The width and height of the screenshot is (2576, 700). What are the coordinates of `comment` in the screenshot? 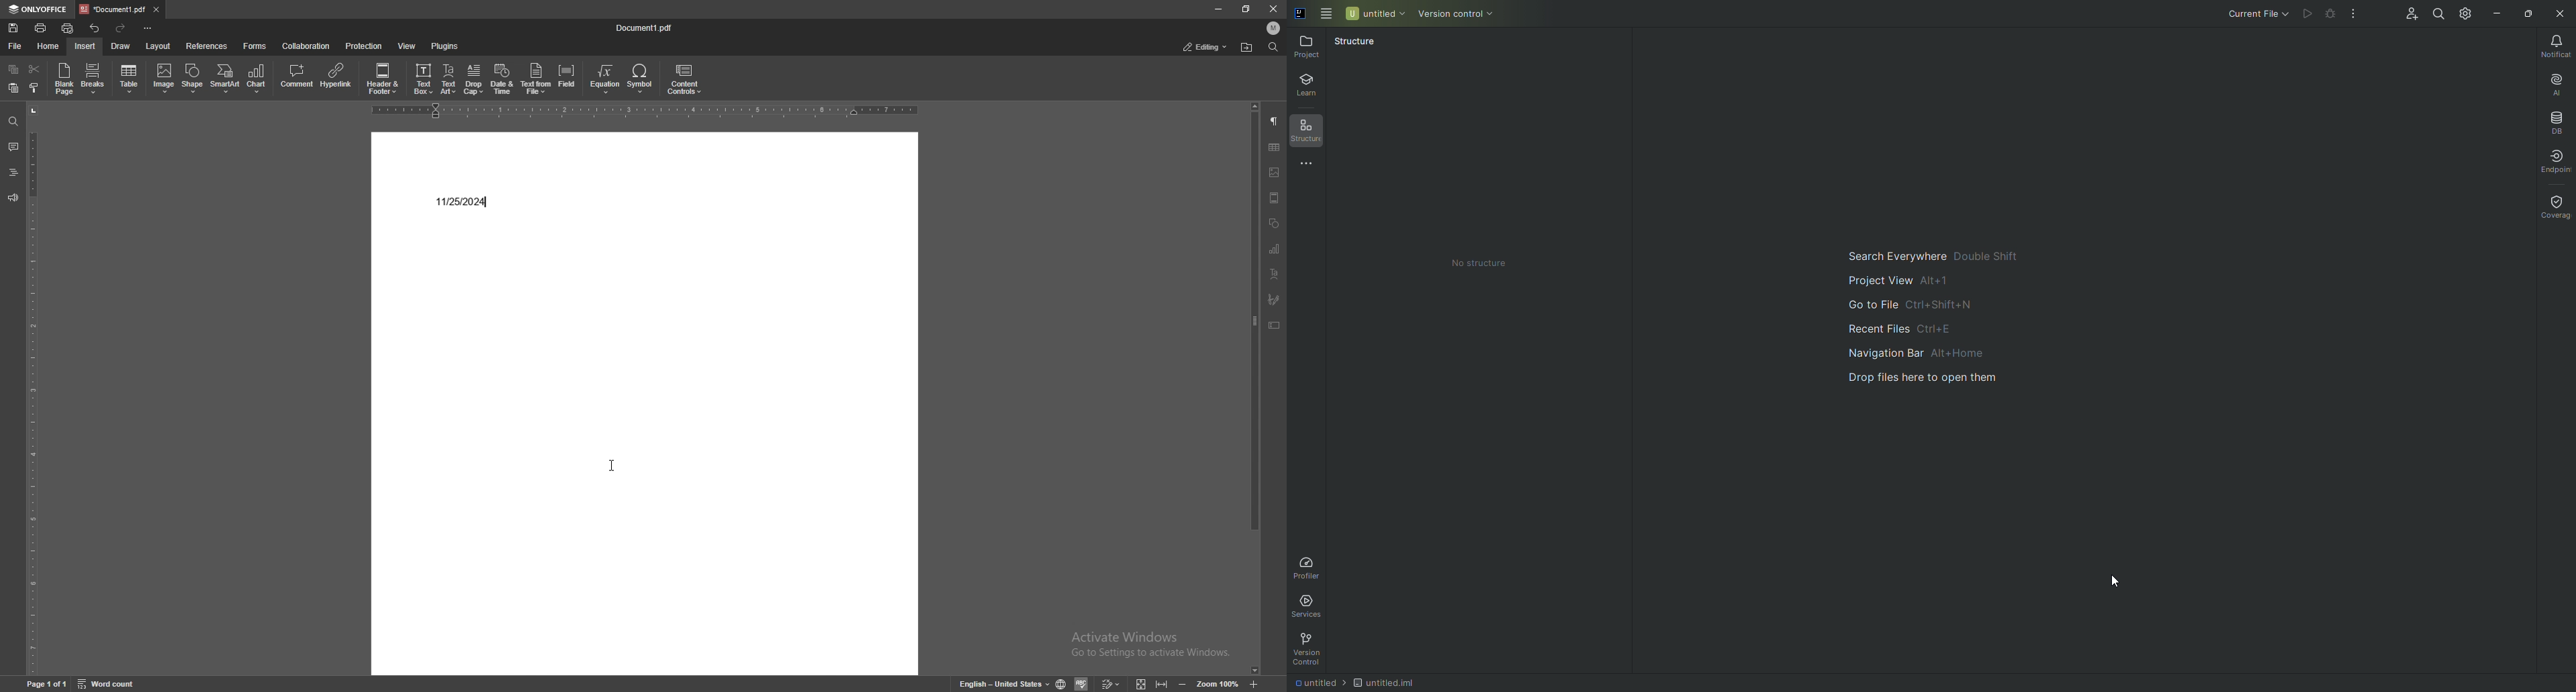 It's located at (13, 147).